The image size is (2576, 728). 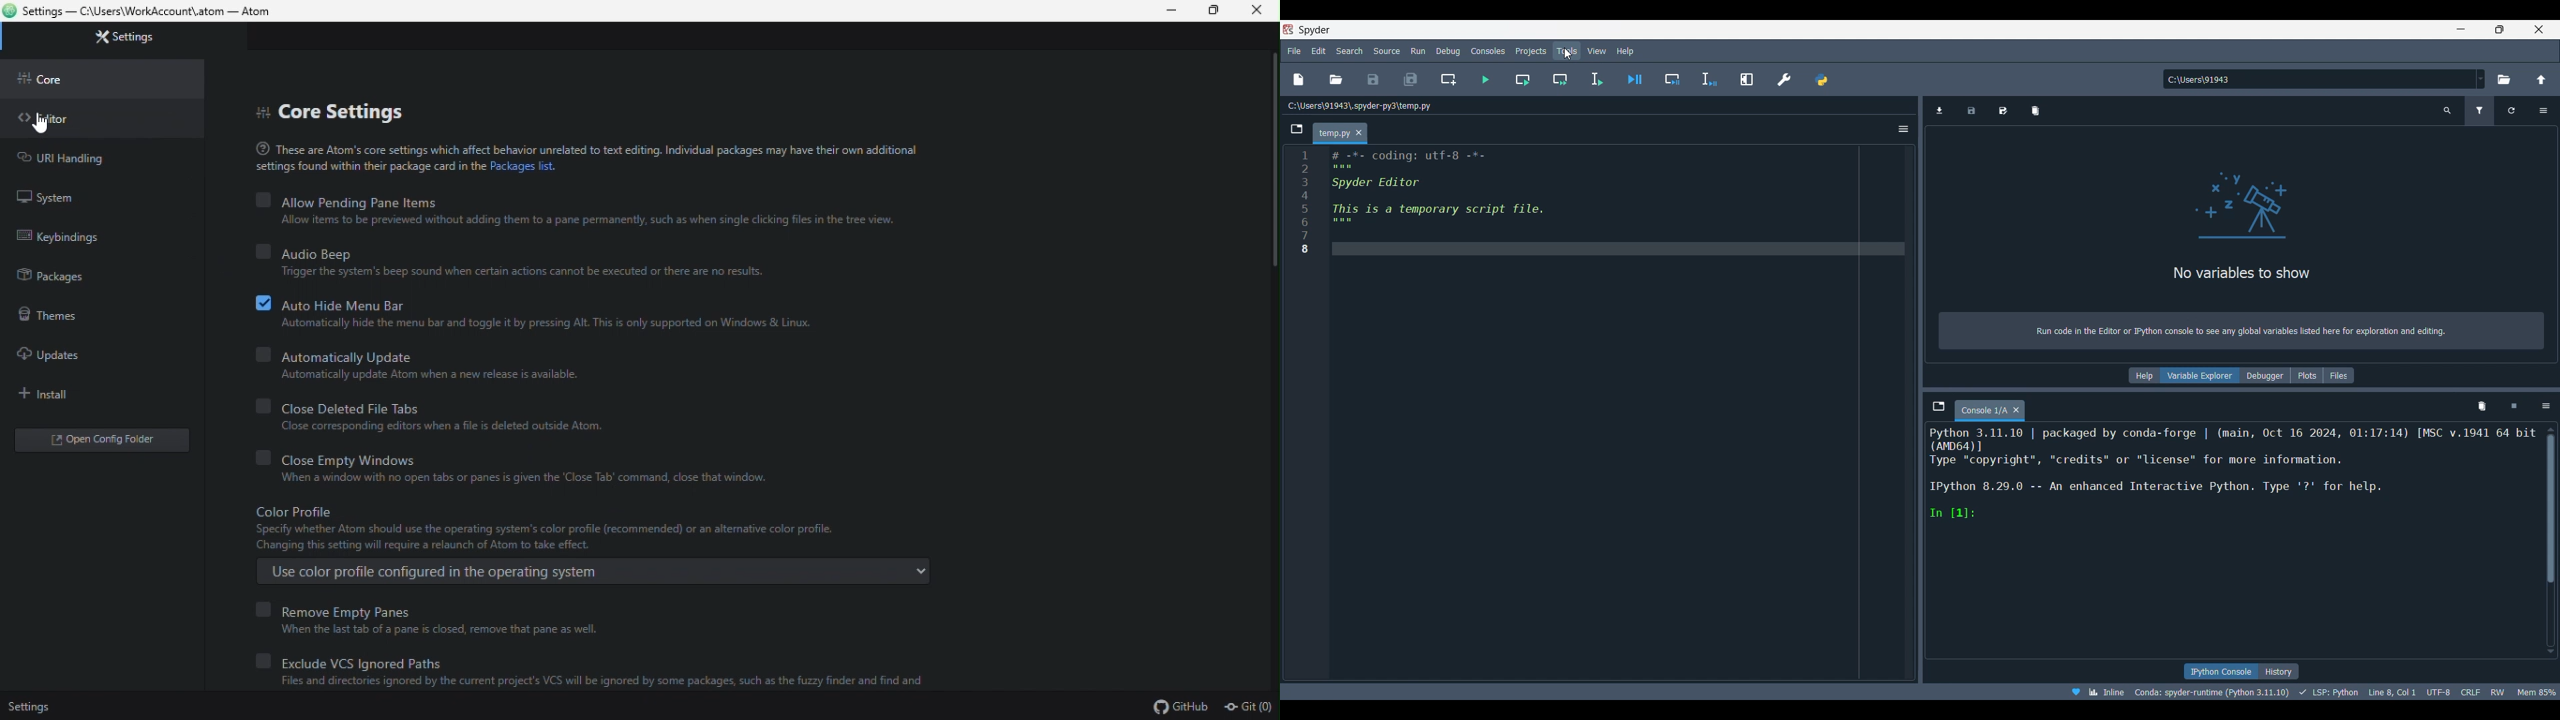 What do you see at coordinates (1181, 706) in the screenshot?
I see `github` at bounding box center [1181, 706].